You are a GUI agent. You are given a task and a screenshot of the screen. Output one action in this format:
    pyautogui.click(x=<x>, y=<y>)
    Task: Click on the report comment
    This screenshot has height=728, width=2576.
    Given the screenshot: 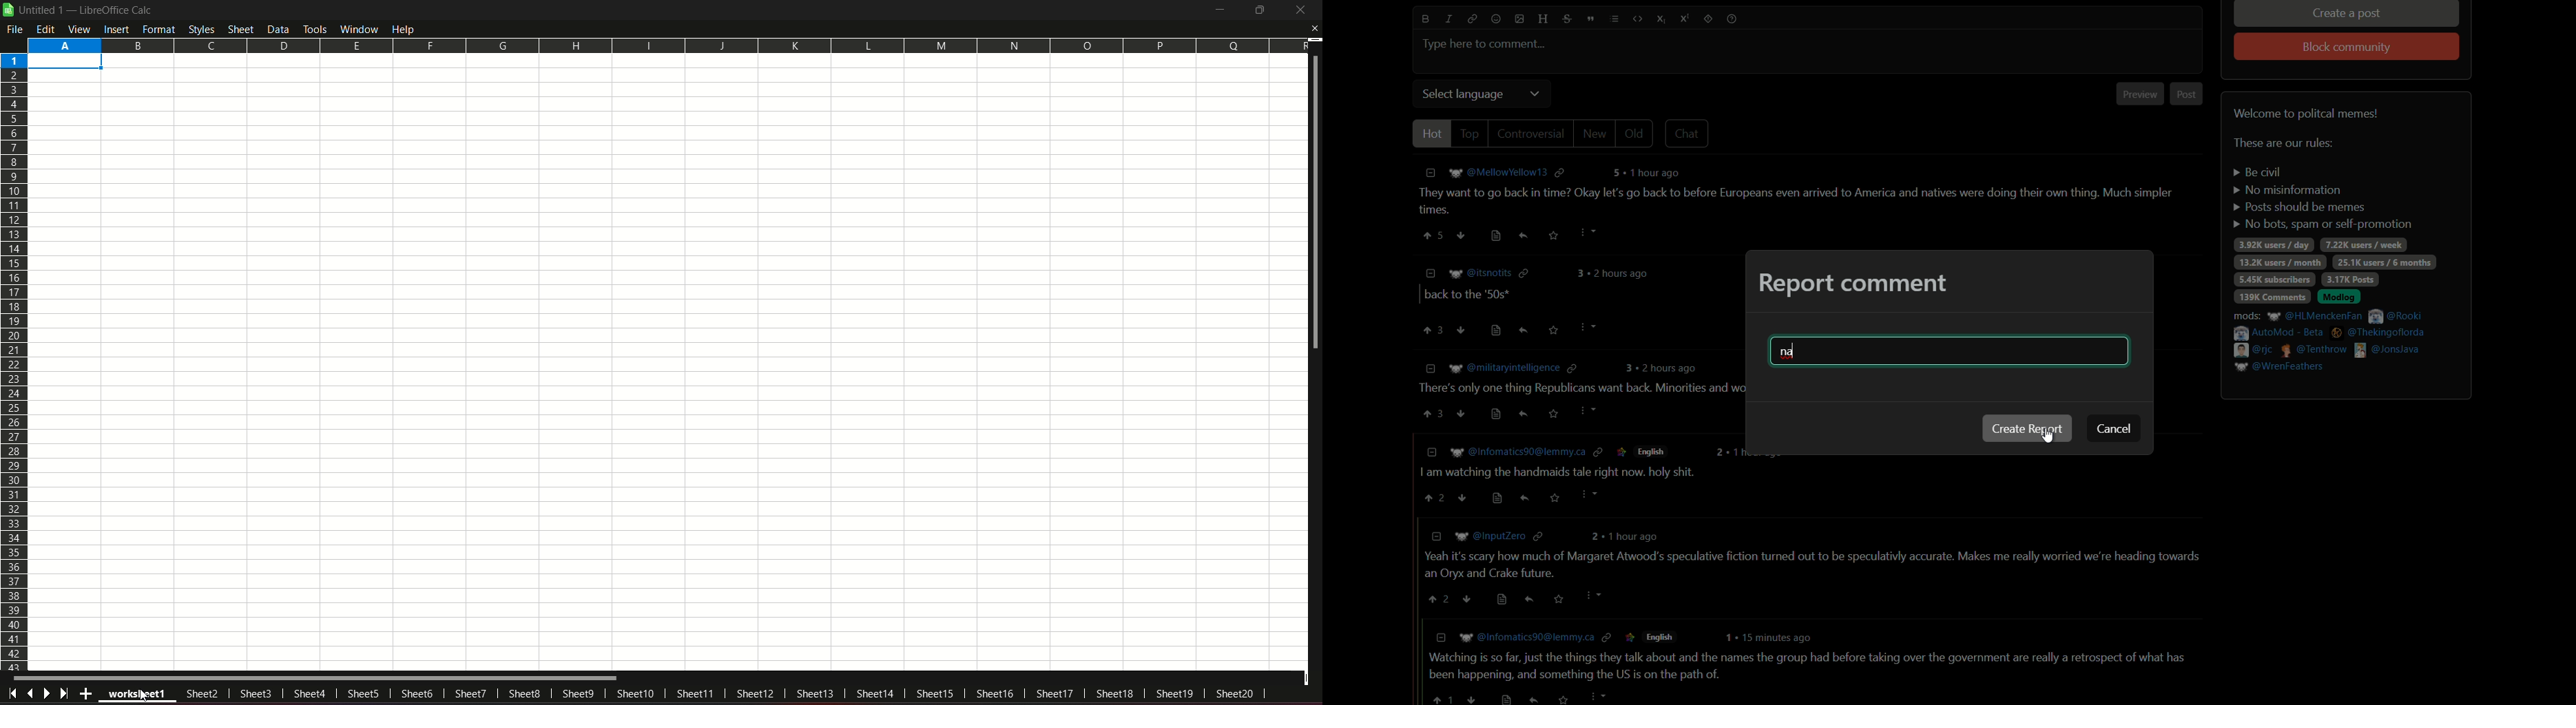 What is the action you would take?
    pyautogui.click(x=1856, y=283)
    